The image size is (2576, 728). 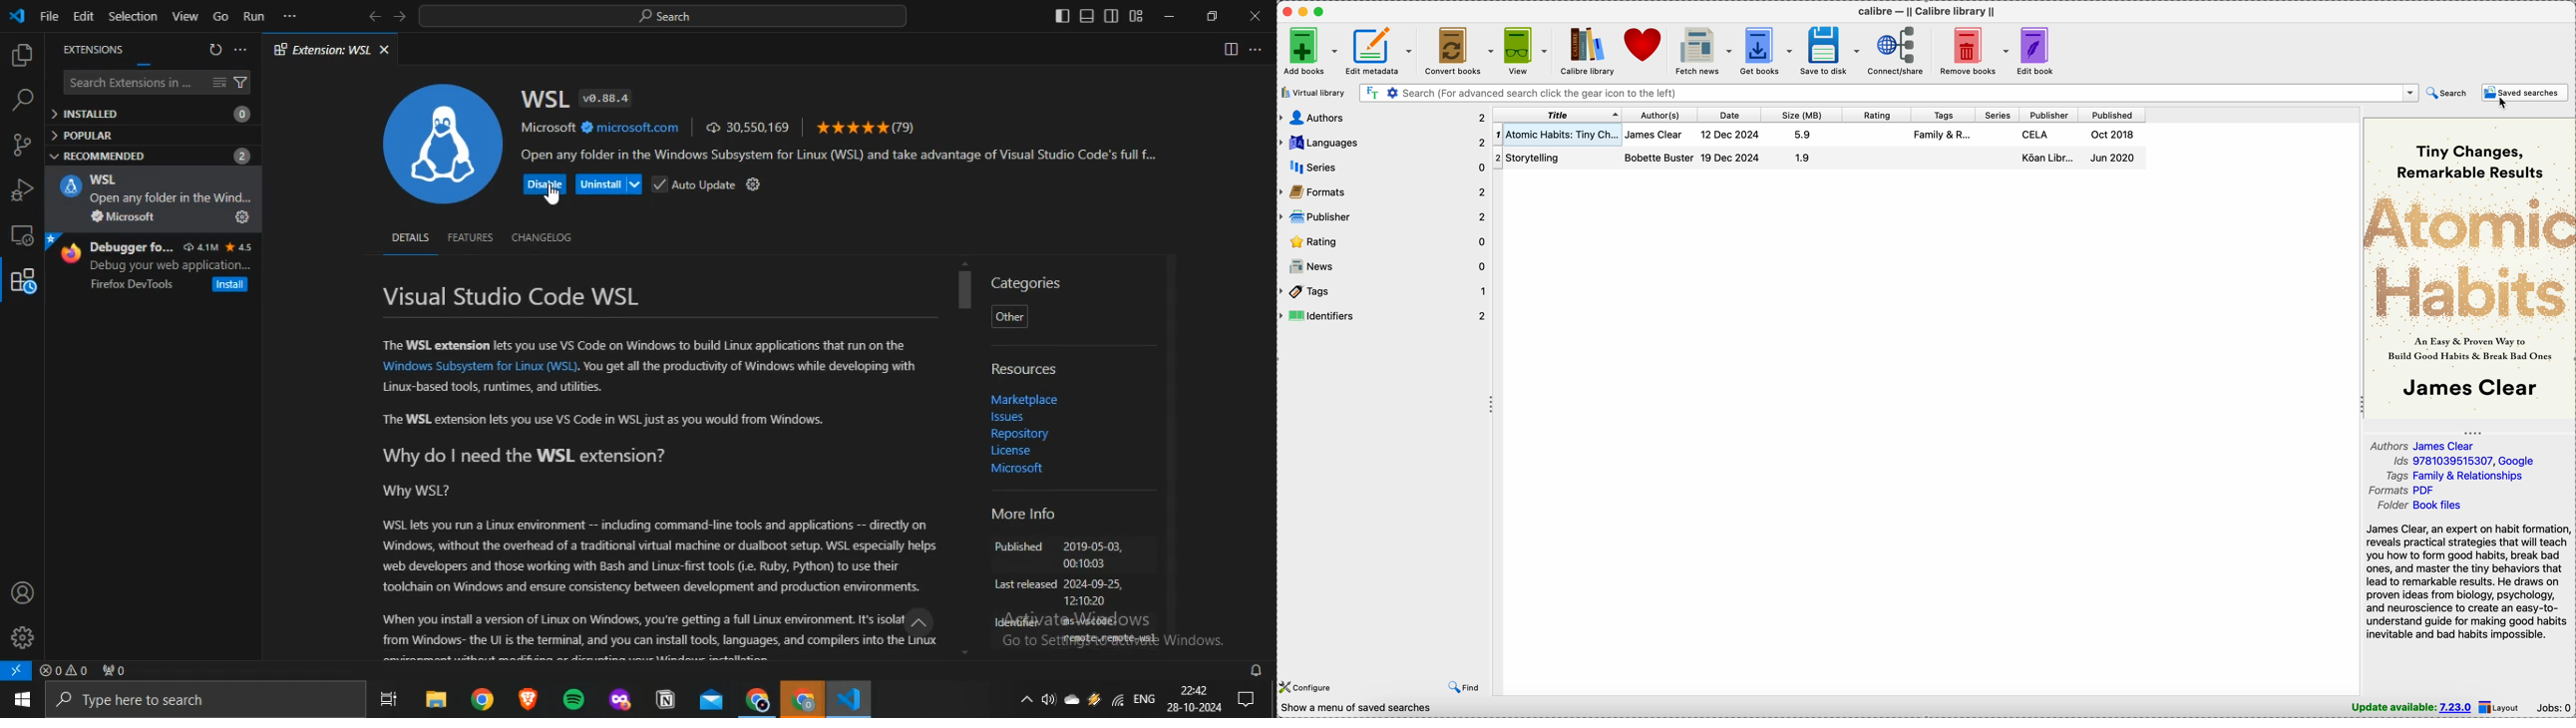 I want to click on Why do | need the WSL extension?, so click(x=523, y=459).